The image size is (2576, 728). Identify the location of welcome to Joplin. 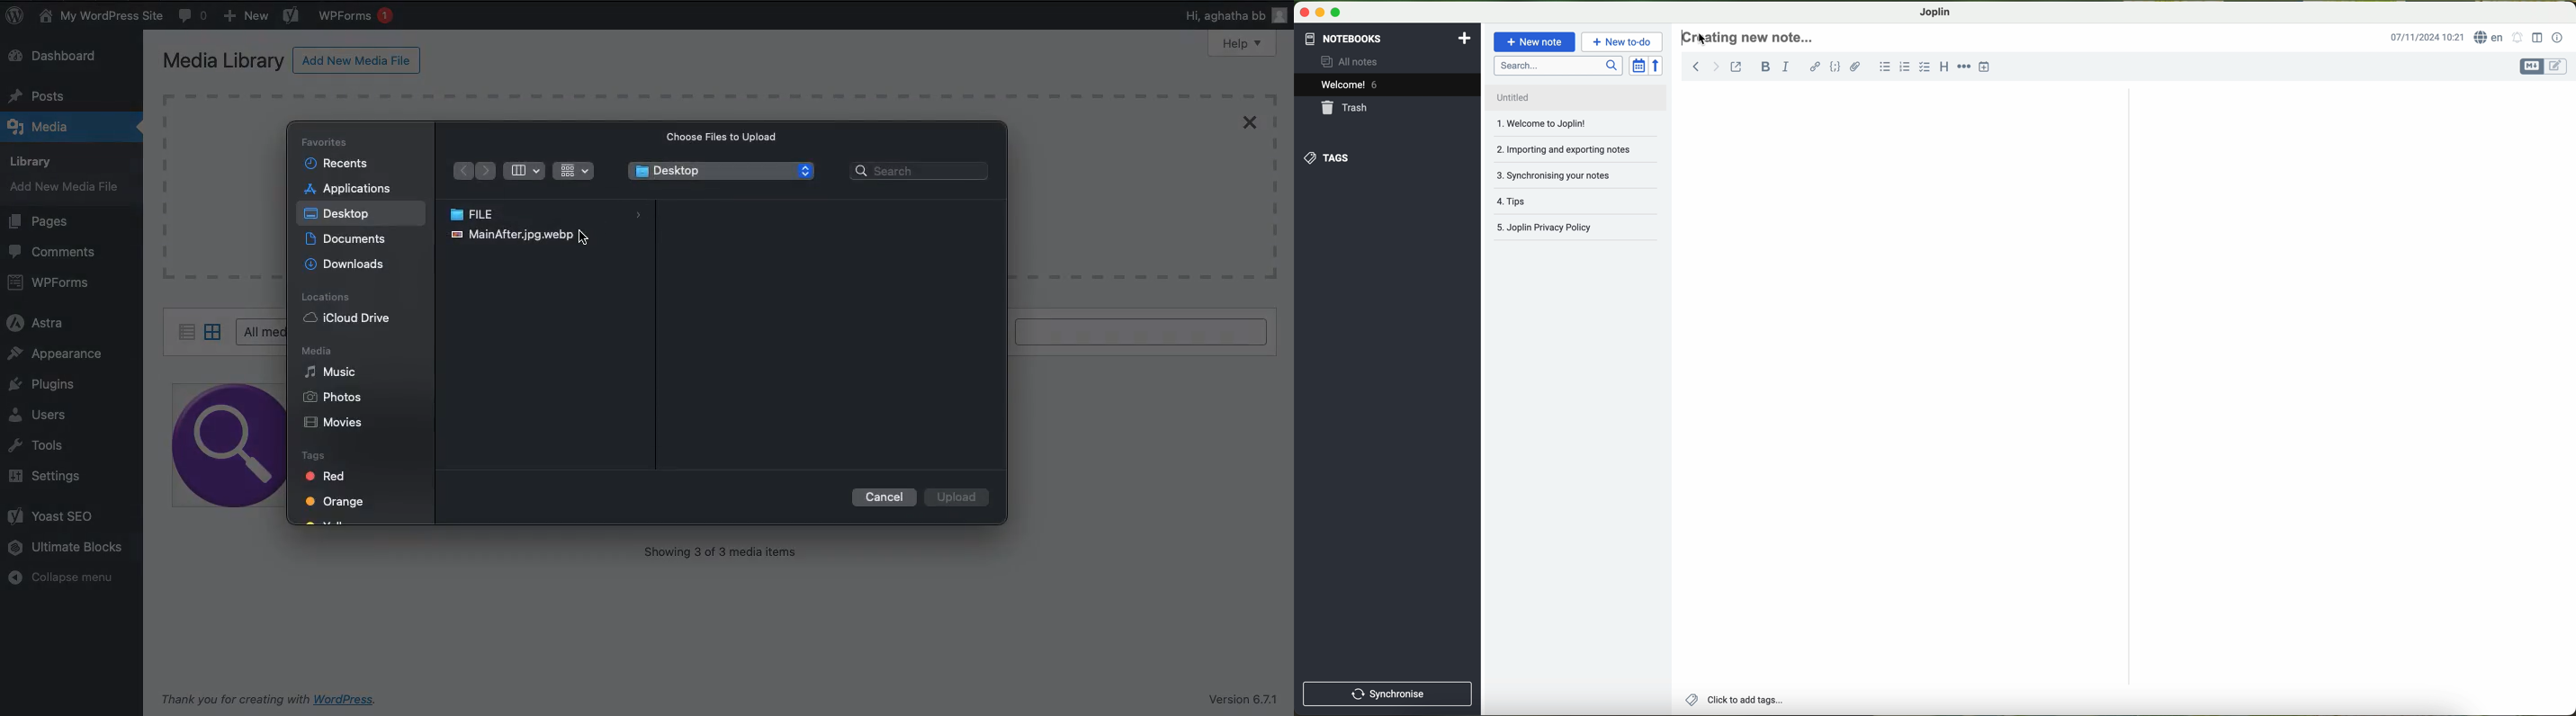
(1574, 128).